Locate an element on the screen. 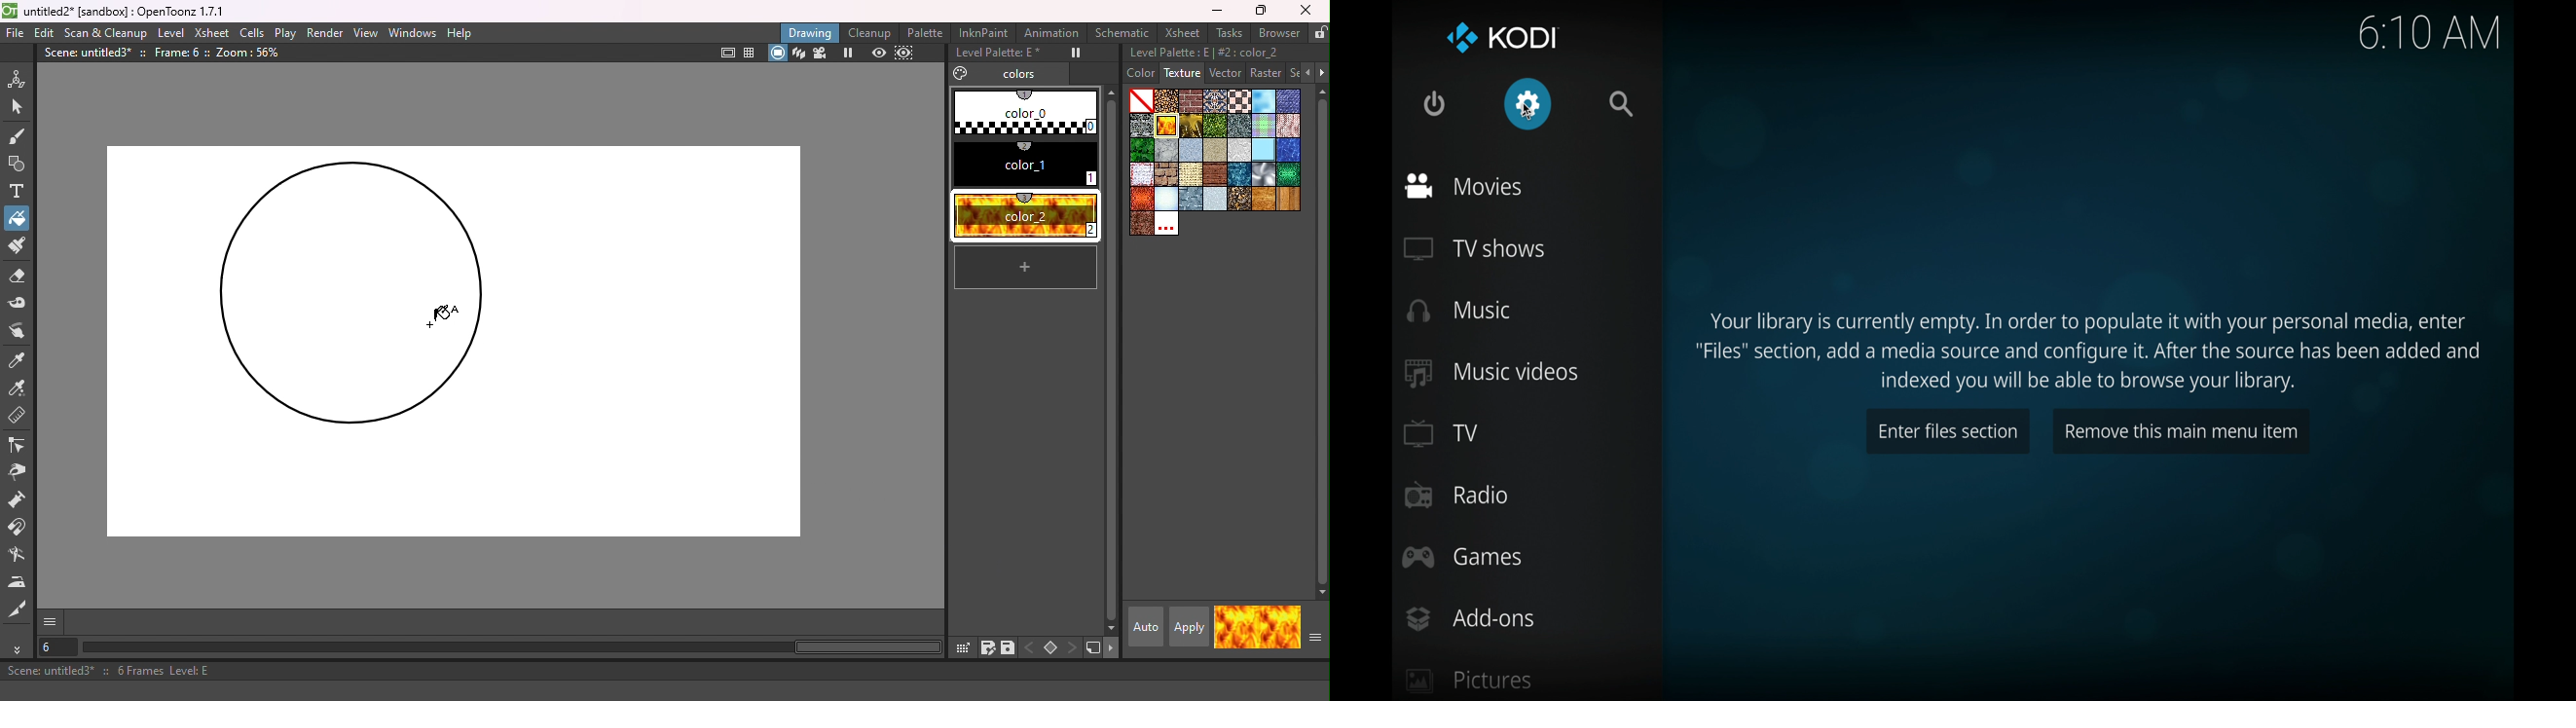  Pump tool is located at coordinates (20, 499).